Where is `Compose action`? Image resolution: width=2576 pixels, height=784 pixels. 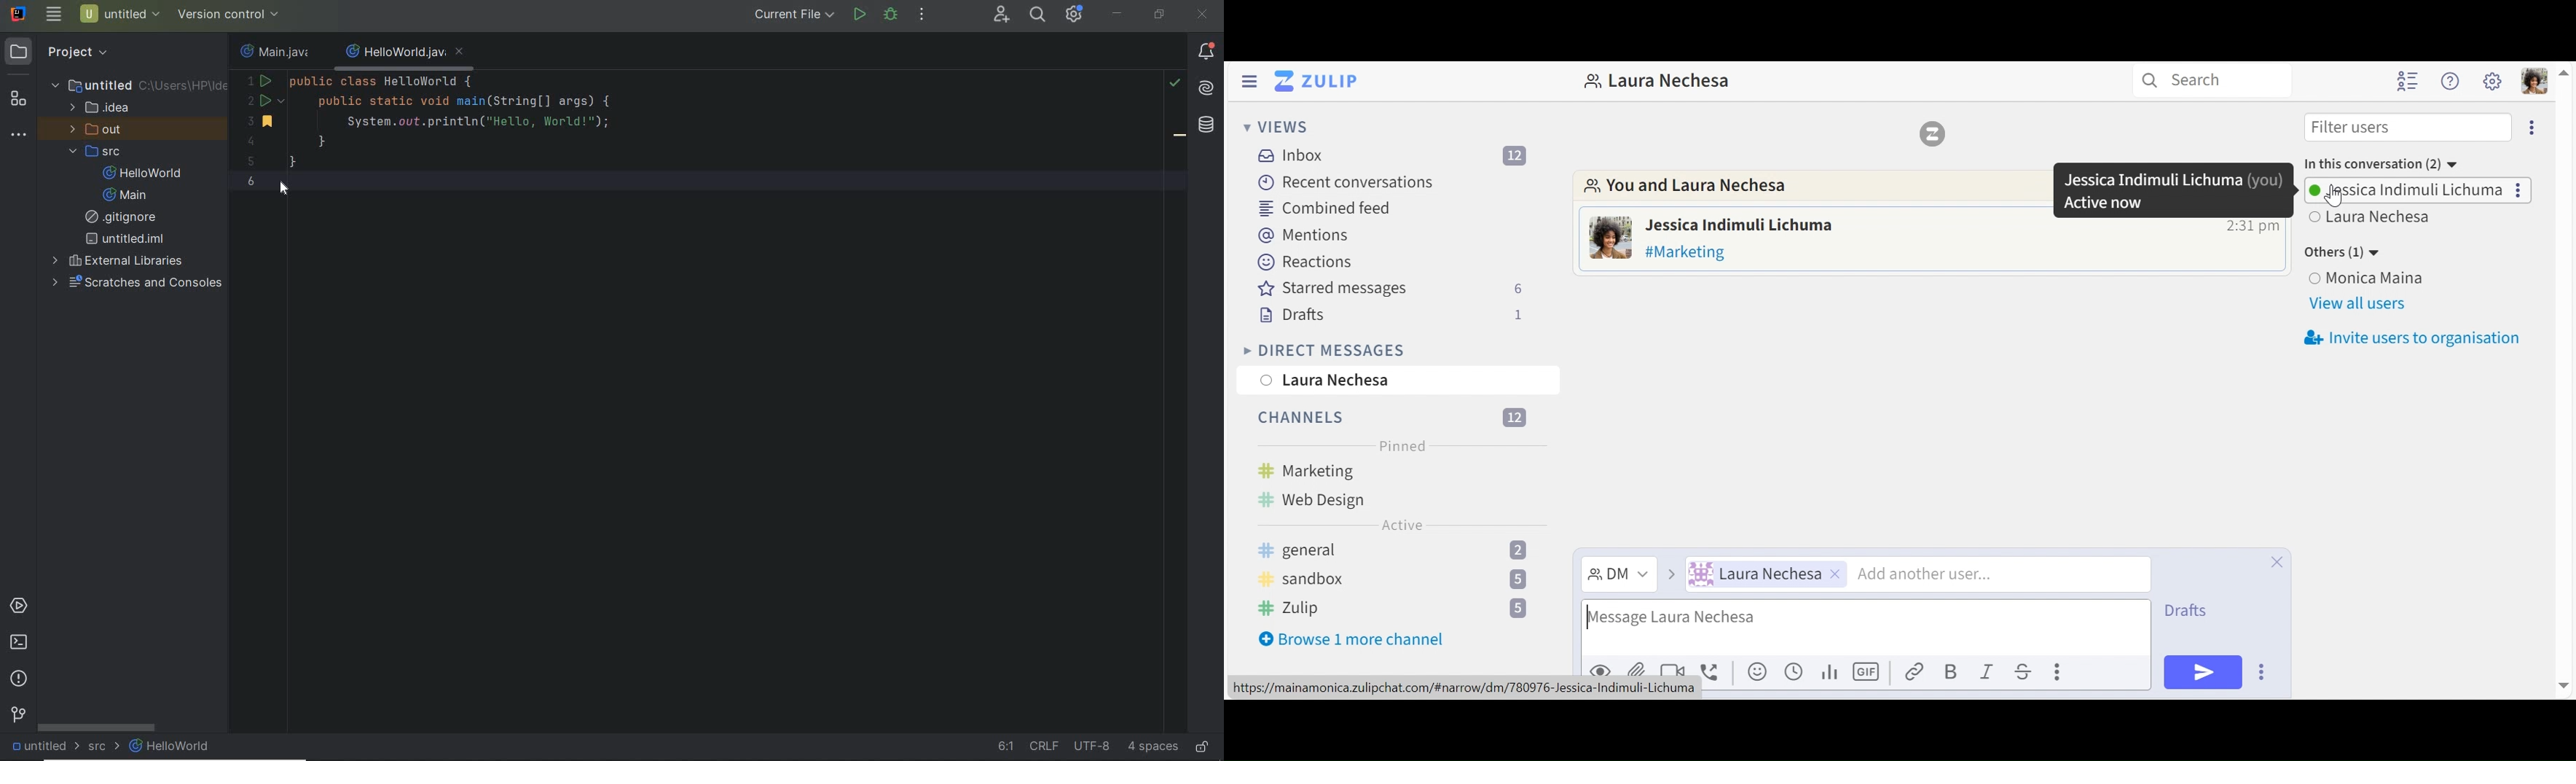 Compose action is located at coordinates (2058, 672).